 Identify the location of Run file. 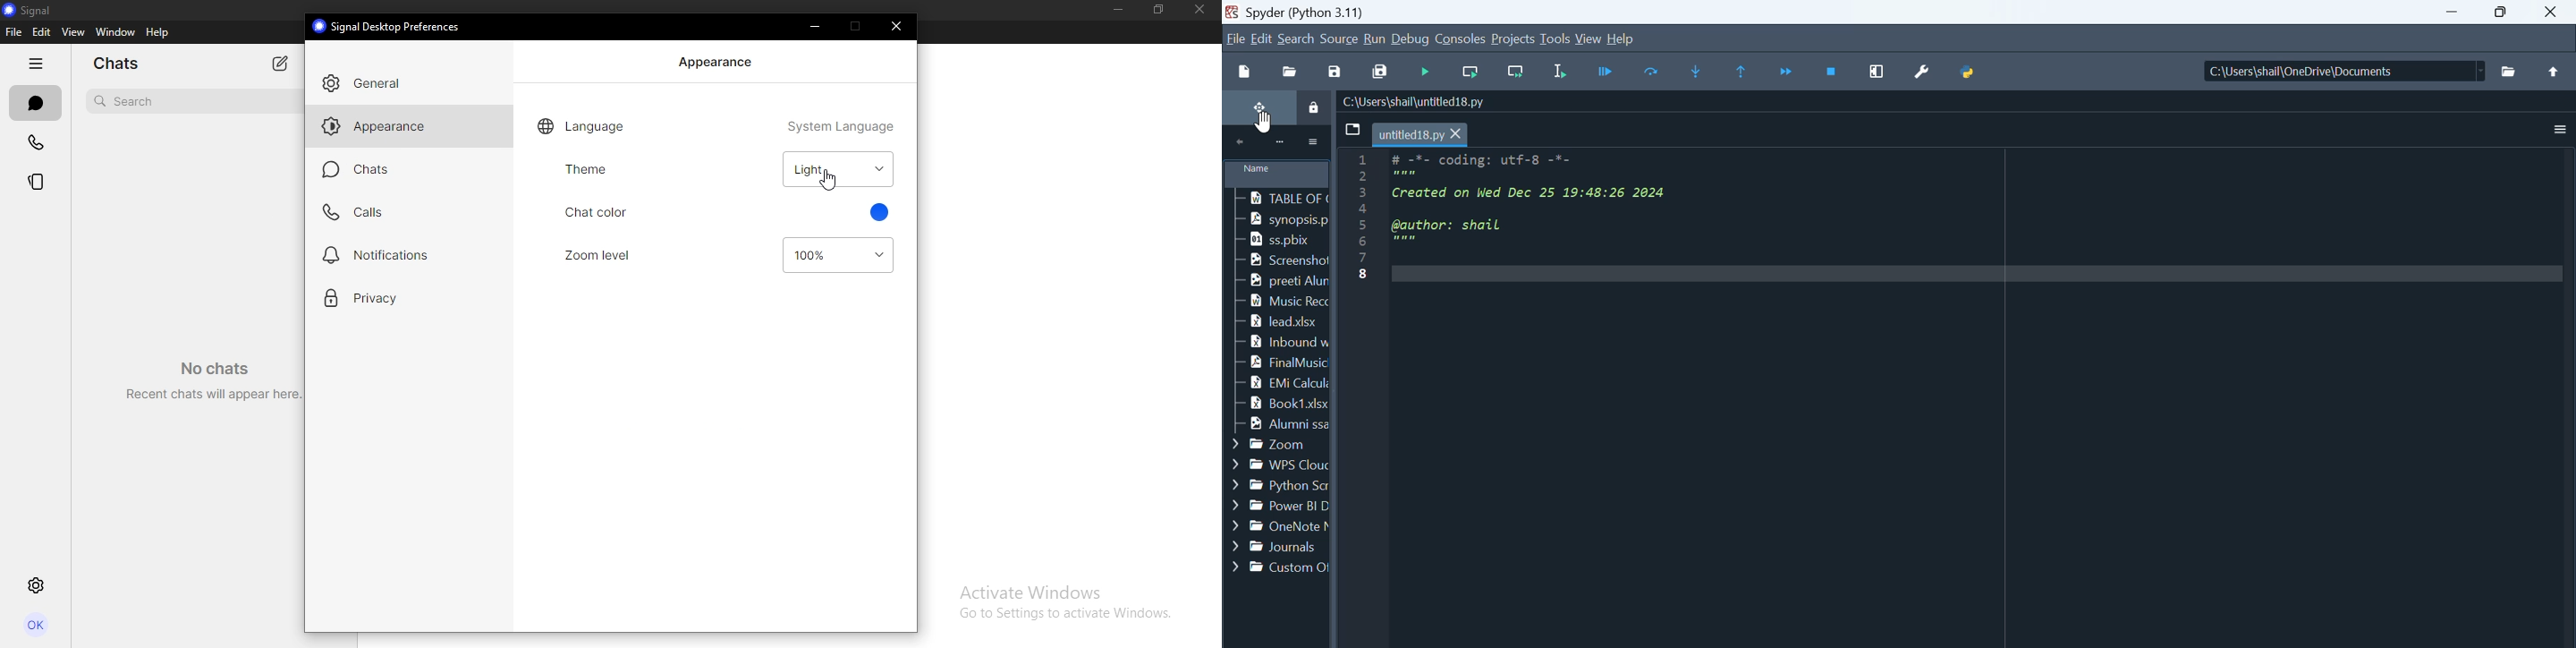
(1427, 72).